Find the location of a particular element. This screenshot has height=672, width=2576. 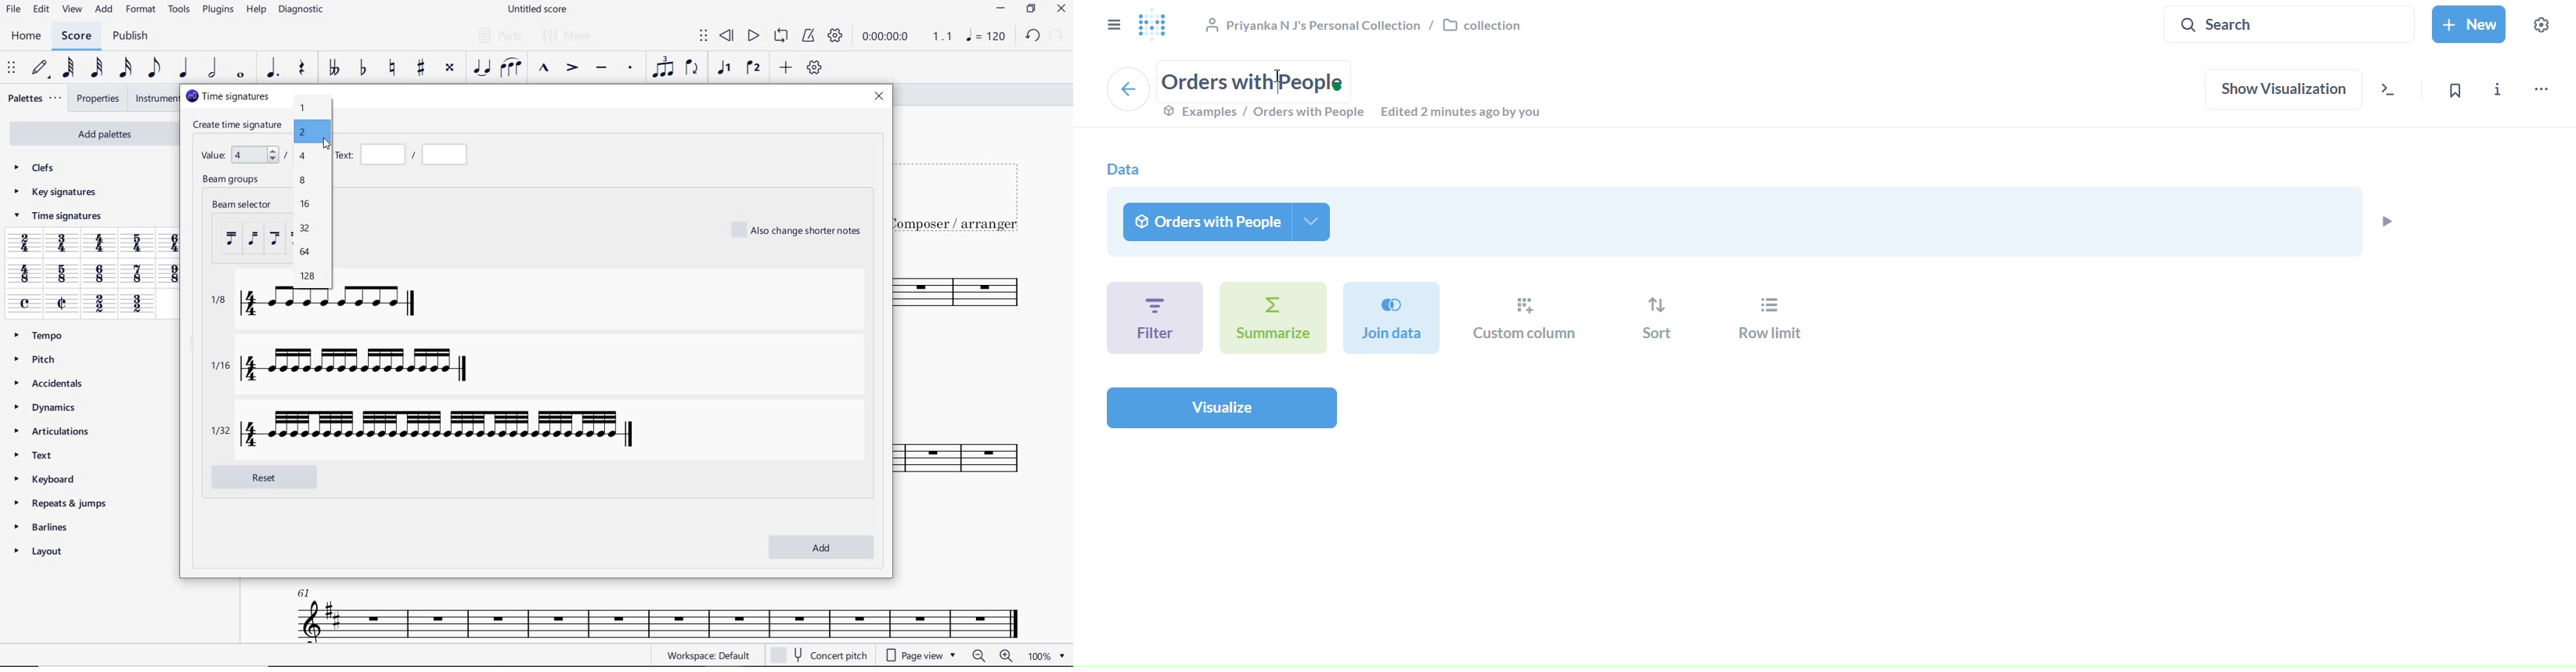

REDO is located at coordinates (1057, 34).